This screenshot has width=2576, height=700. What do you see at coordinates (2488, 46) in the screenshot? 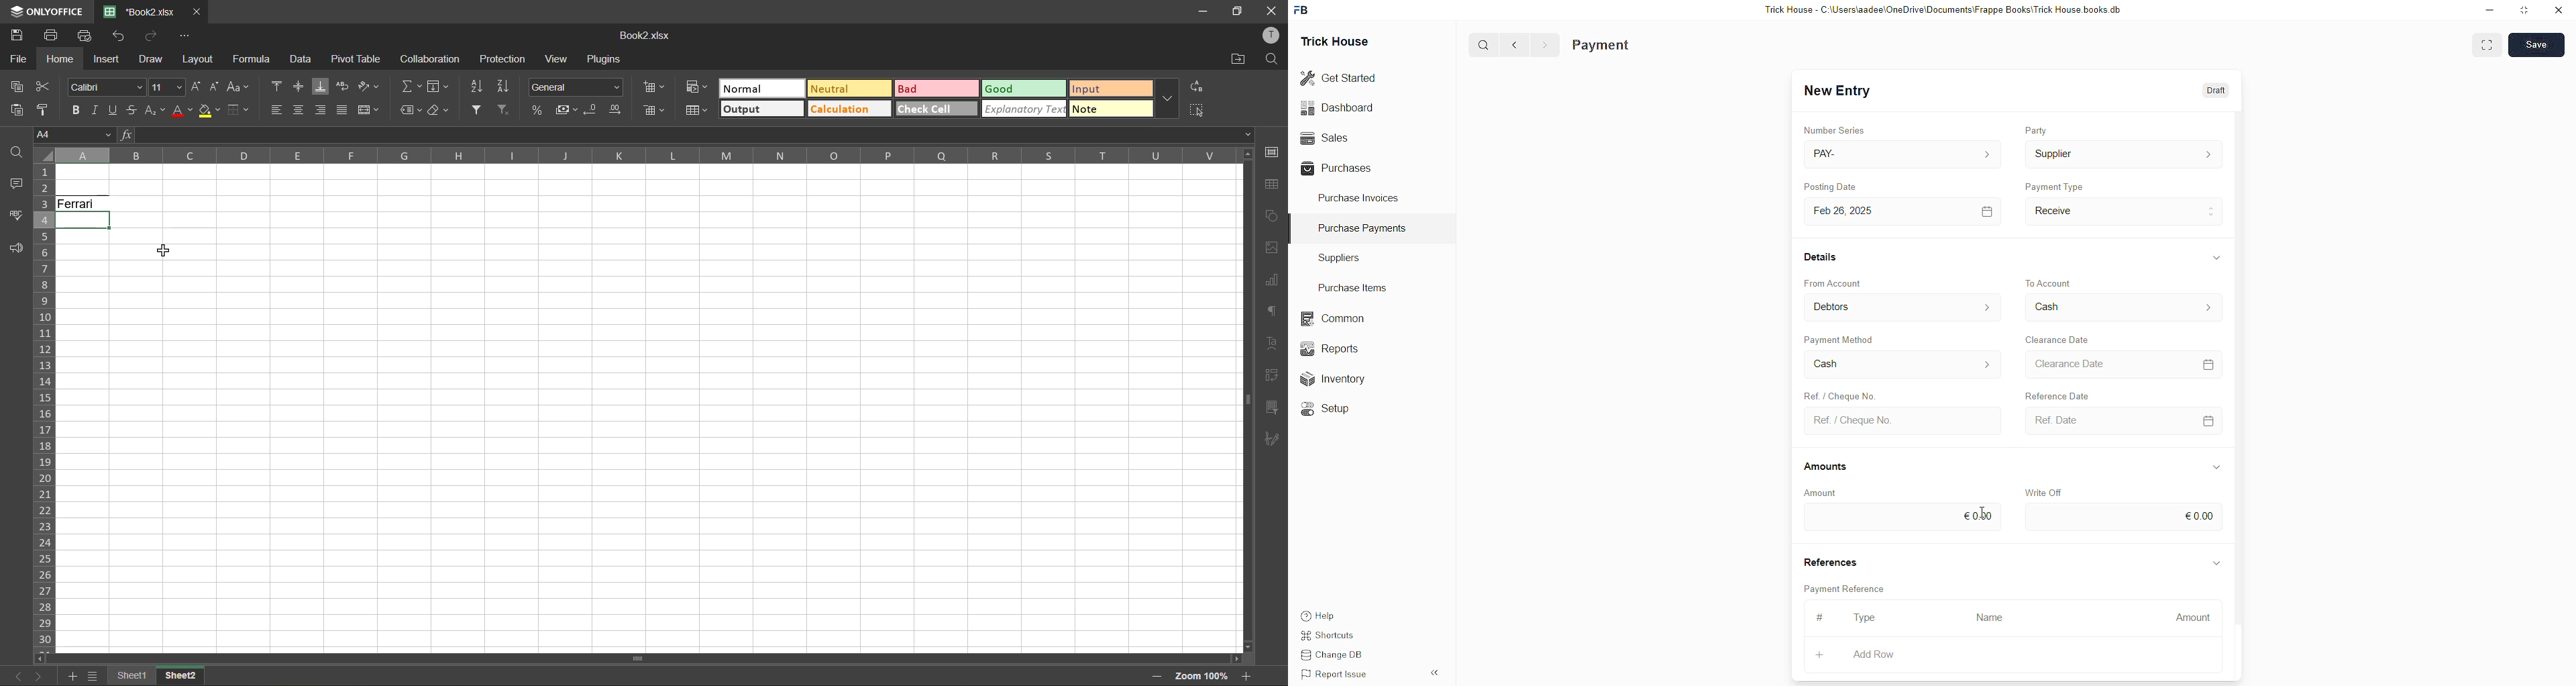
I see `toggle between form and full width` at bounding box center [2488, 46].